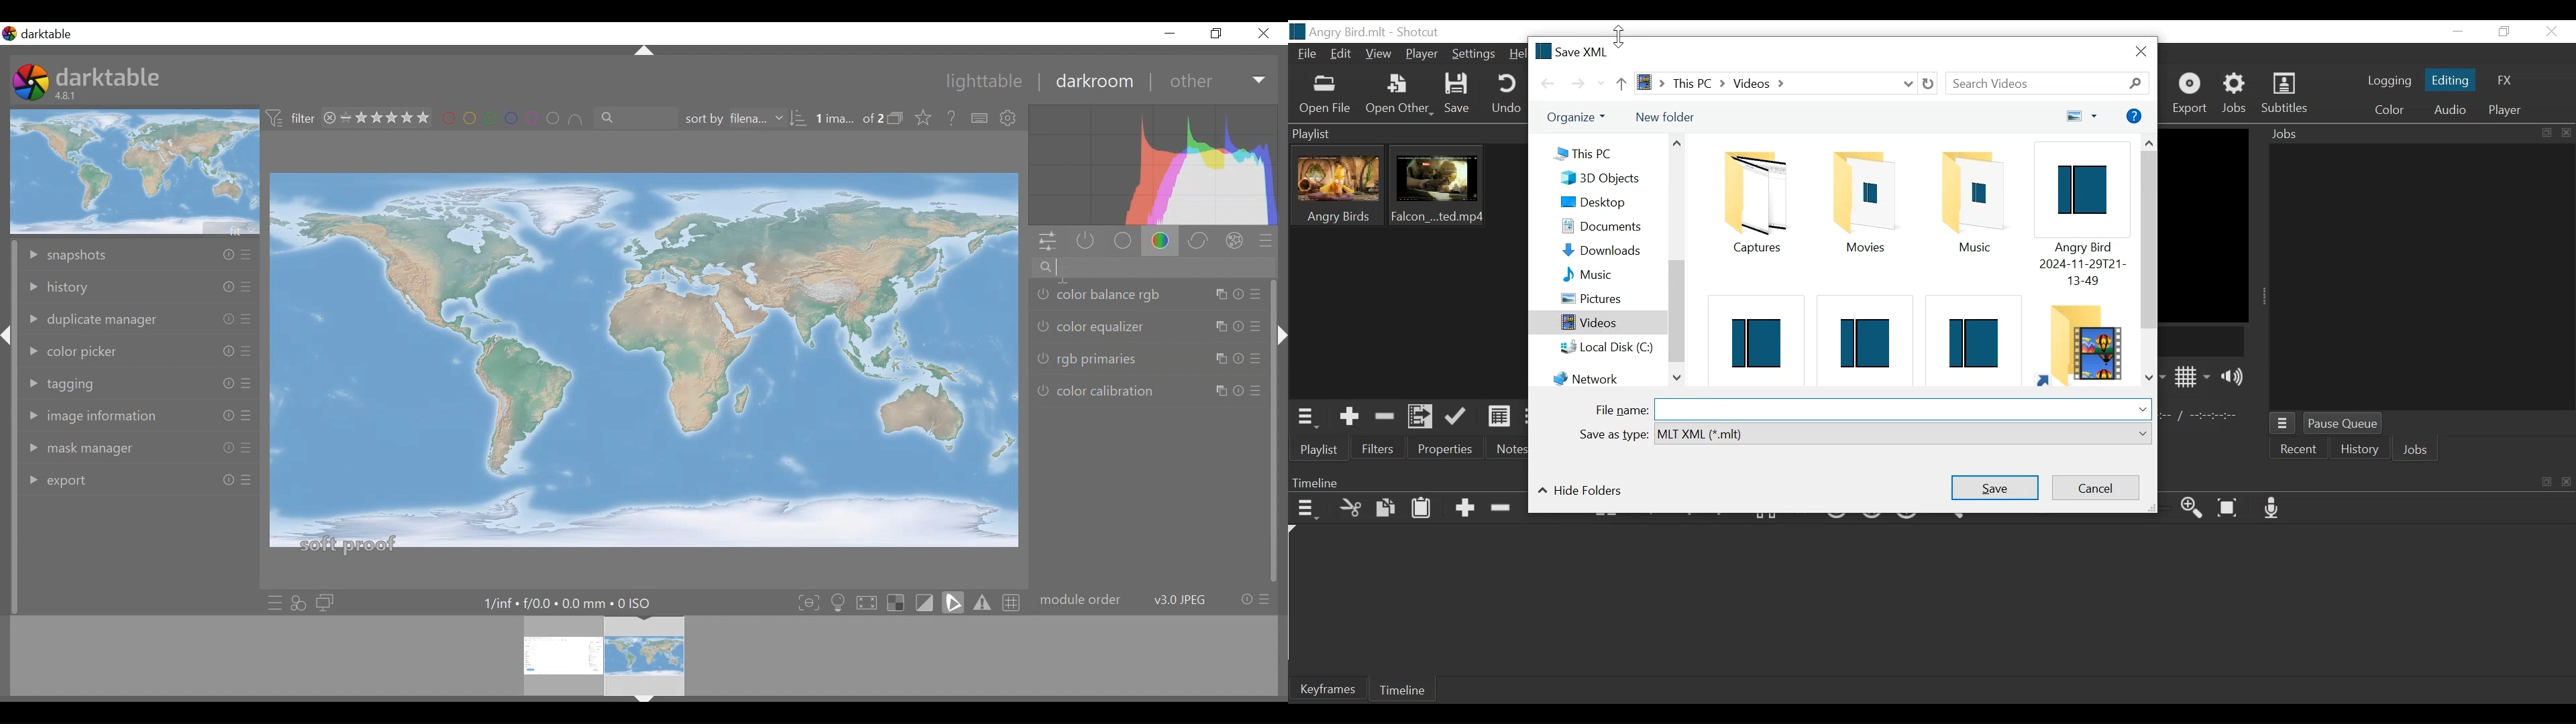 This screenshot has height=728, width=2576. I want to click on Documents, so click(1608, 225).